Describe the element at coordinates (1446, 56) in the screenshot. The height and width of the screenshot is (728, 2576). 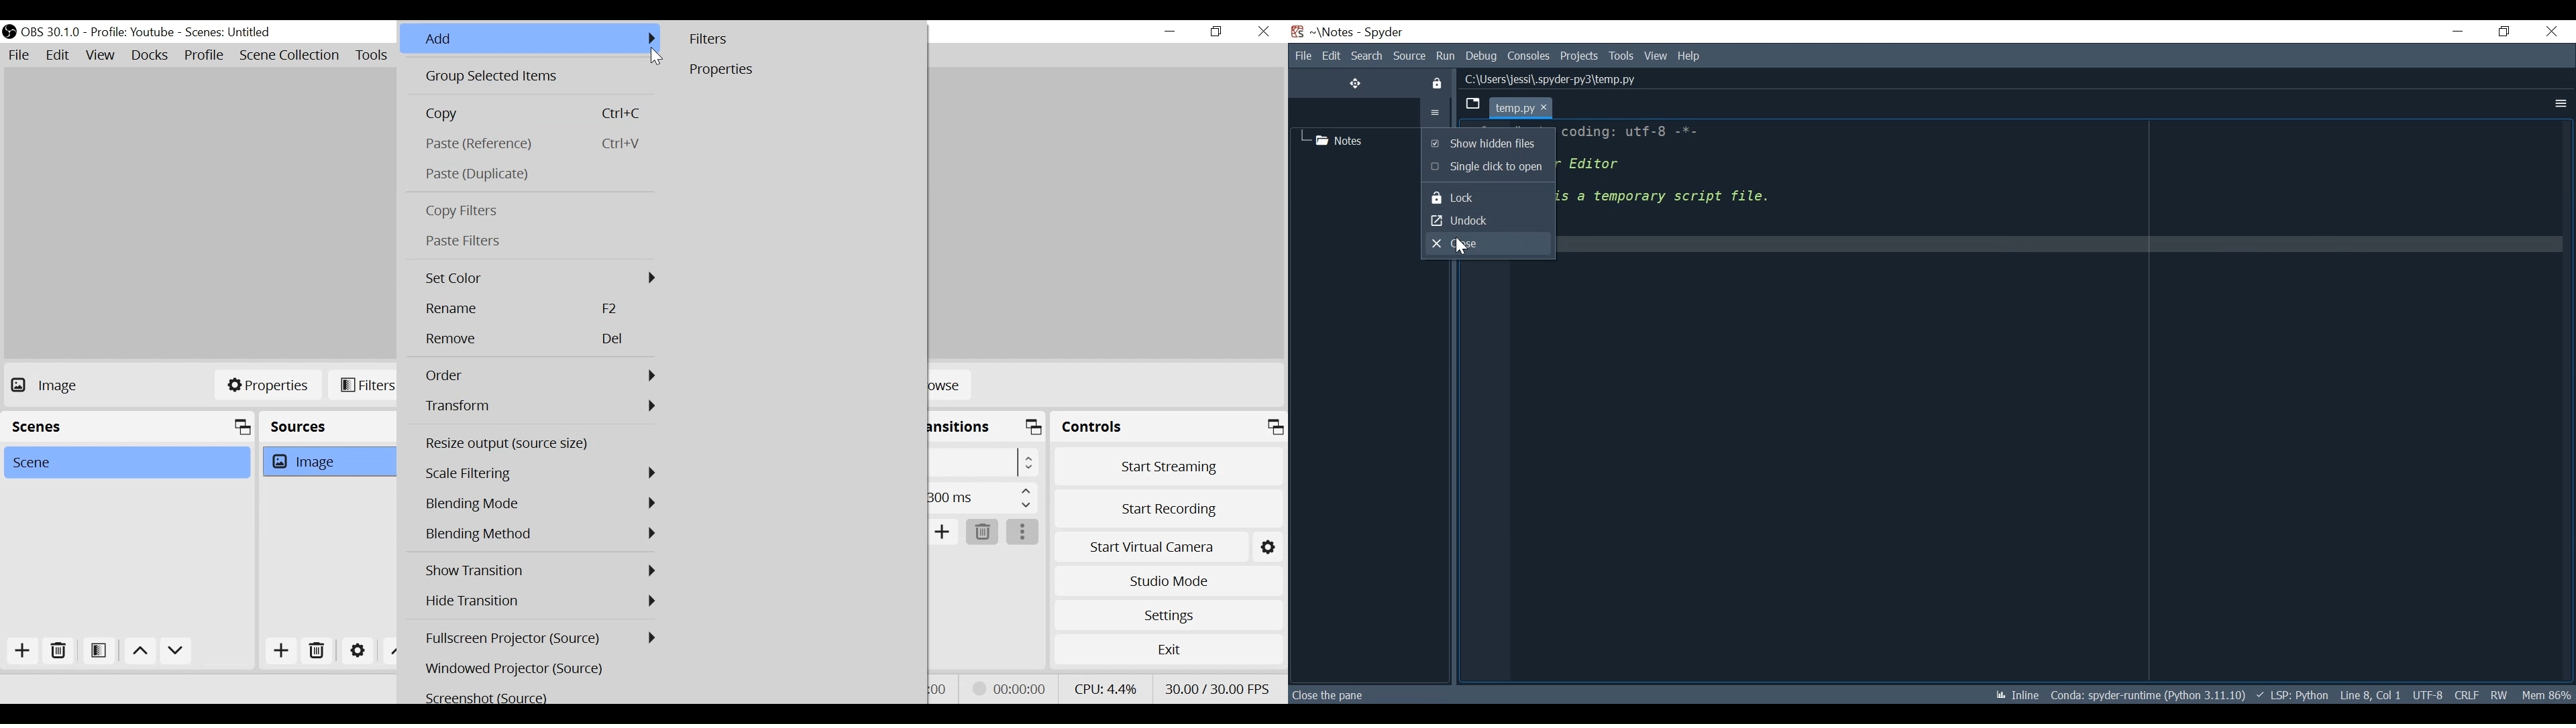
I see `Run` at that location.